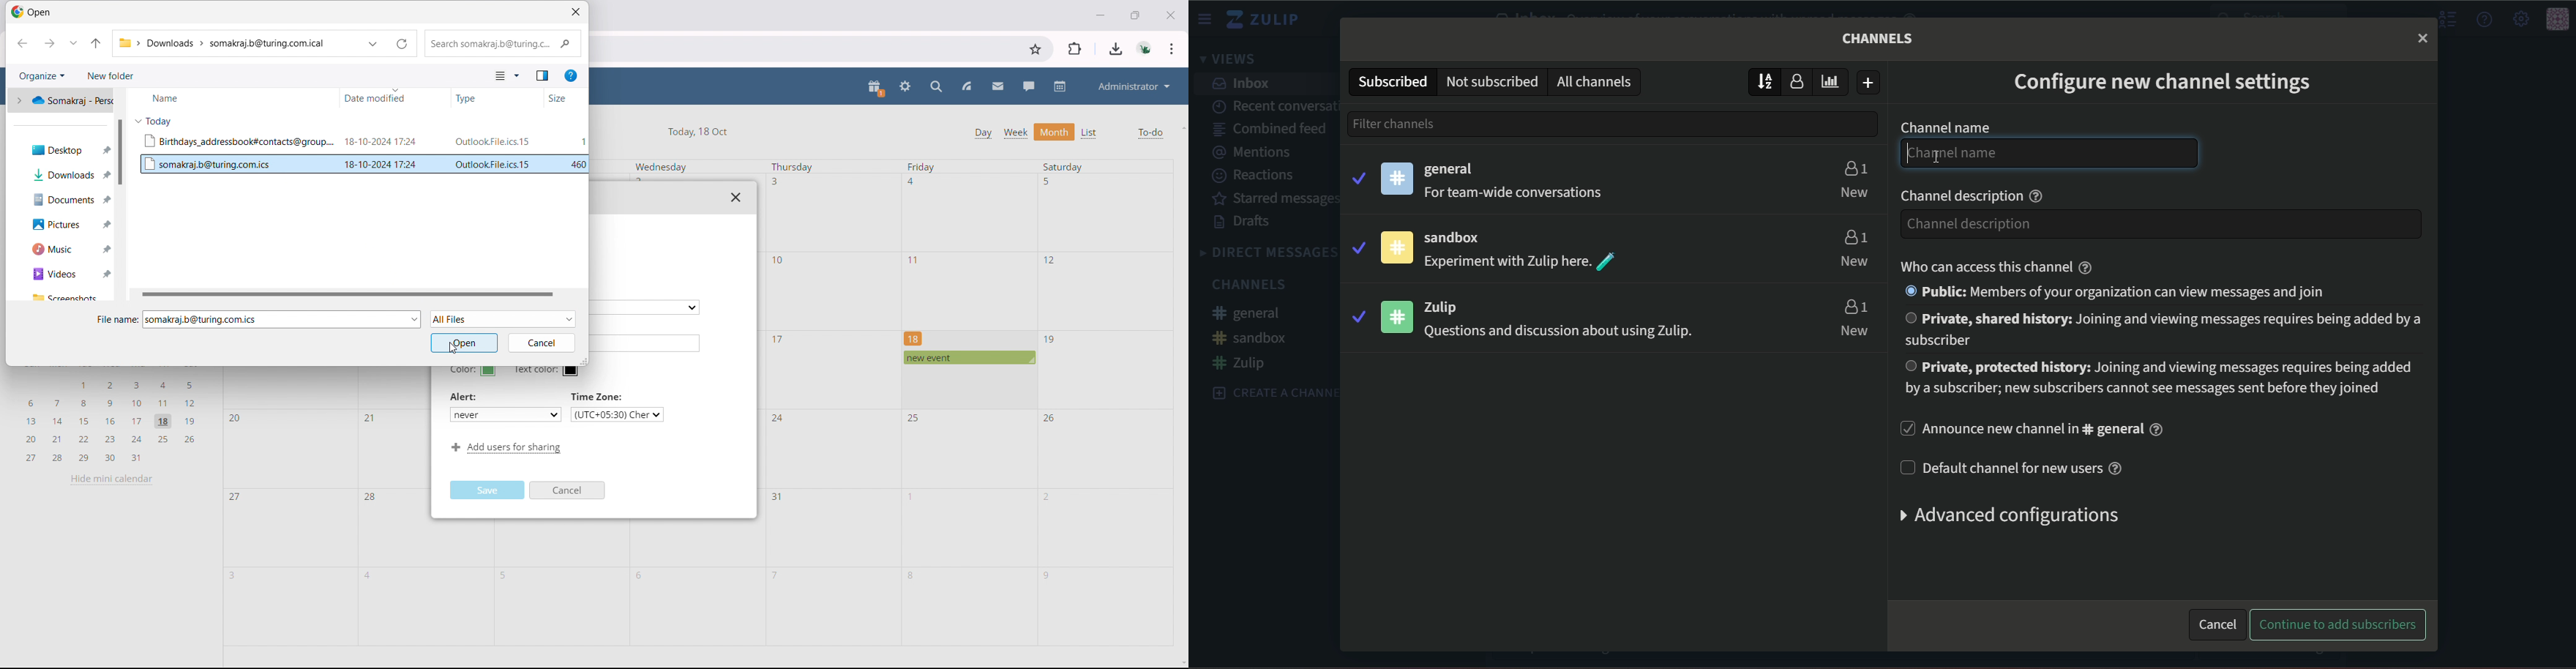 The height and width of the screenshot is (672, 2576). I want to click on 20, so click(237, 419).